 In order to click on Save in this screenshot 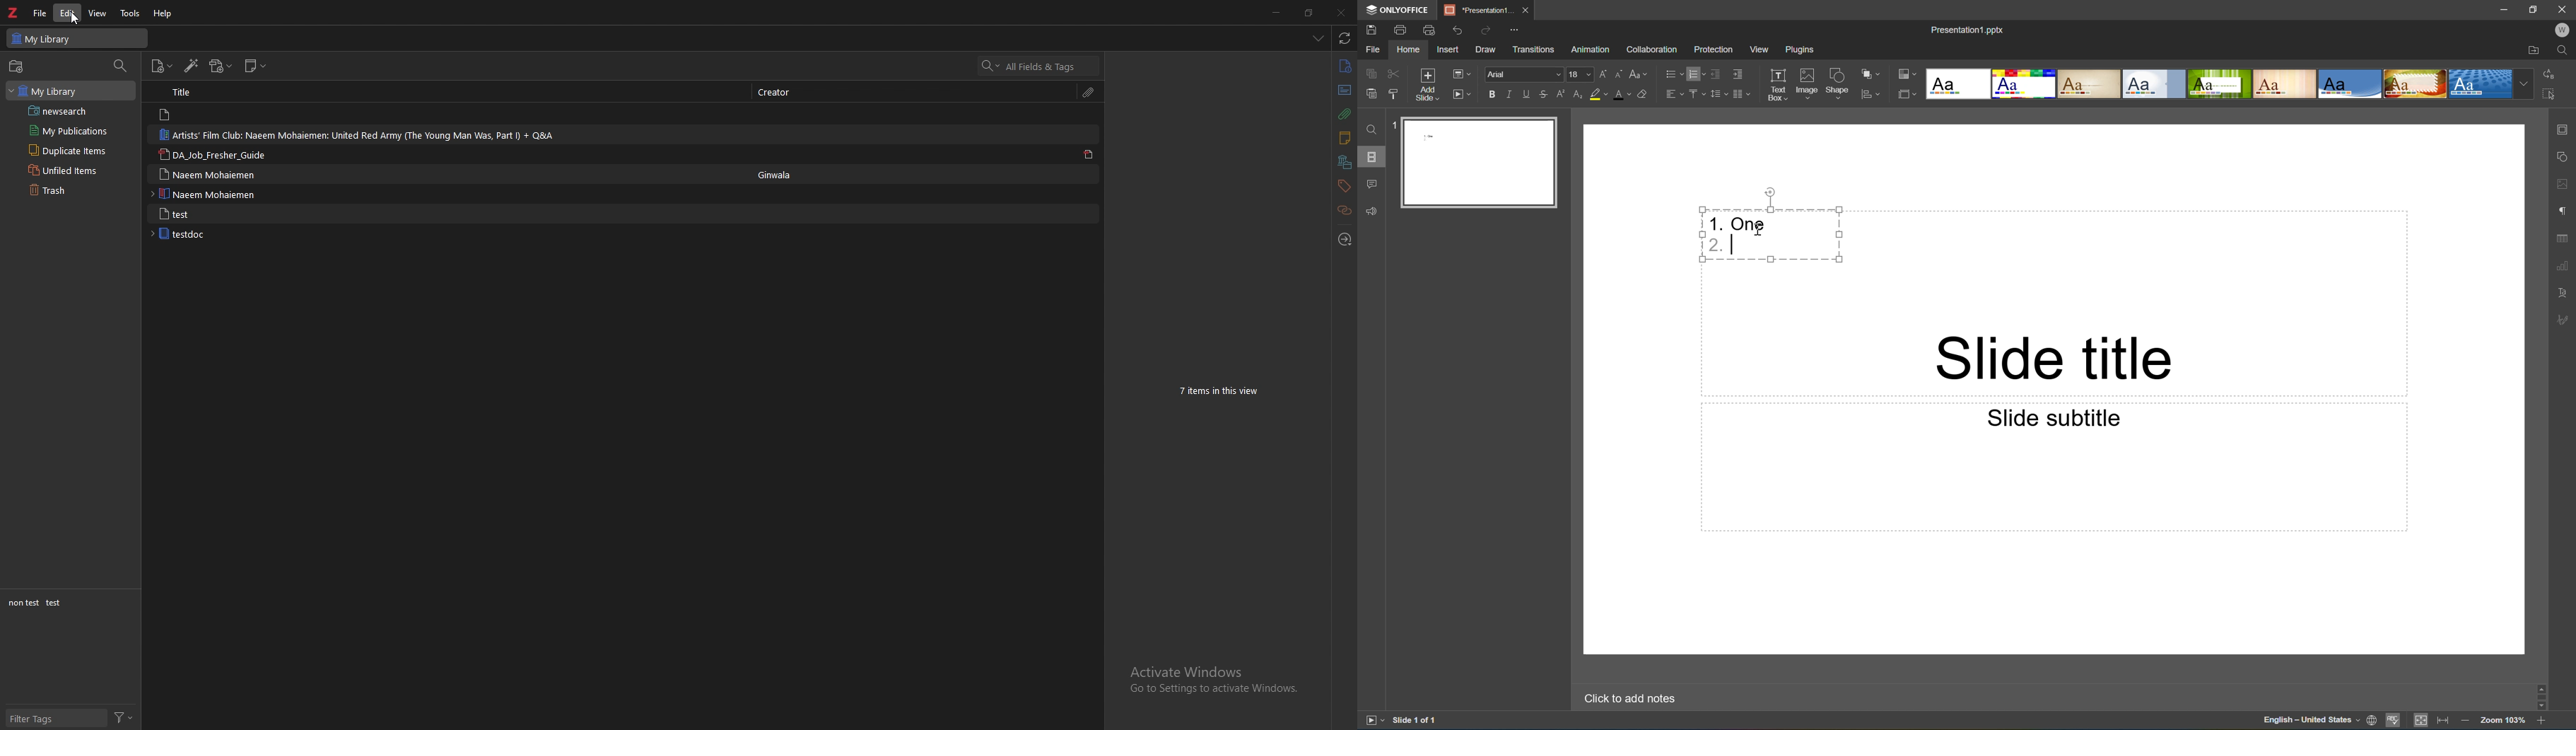, I will do `click(1370, 29)`.